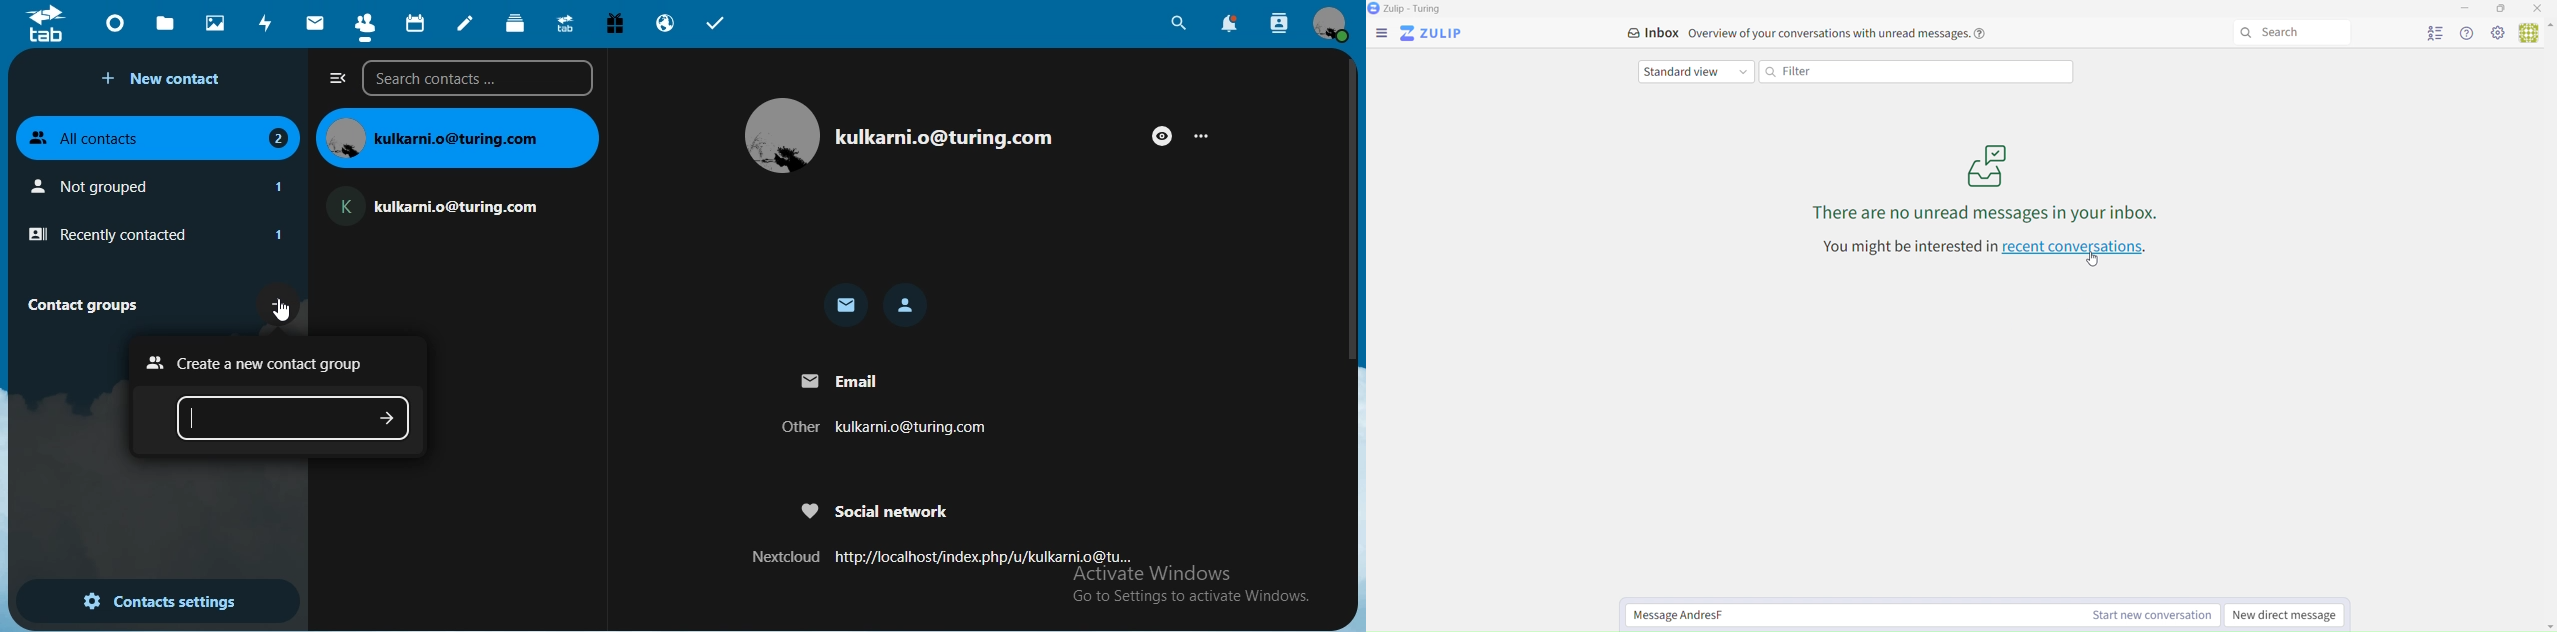 This screenshot has width=2576, height=644. Describe the element at coordinates (1987, 244) in the screenshot. I see `You might be interested in recent conversations.` at that location.